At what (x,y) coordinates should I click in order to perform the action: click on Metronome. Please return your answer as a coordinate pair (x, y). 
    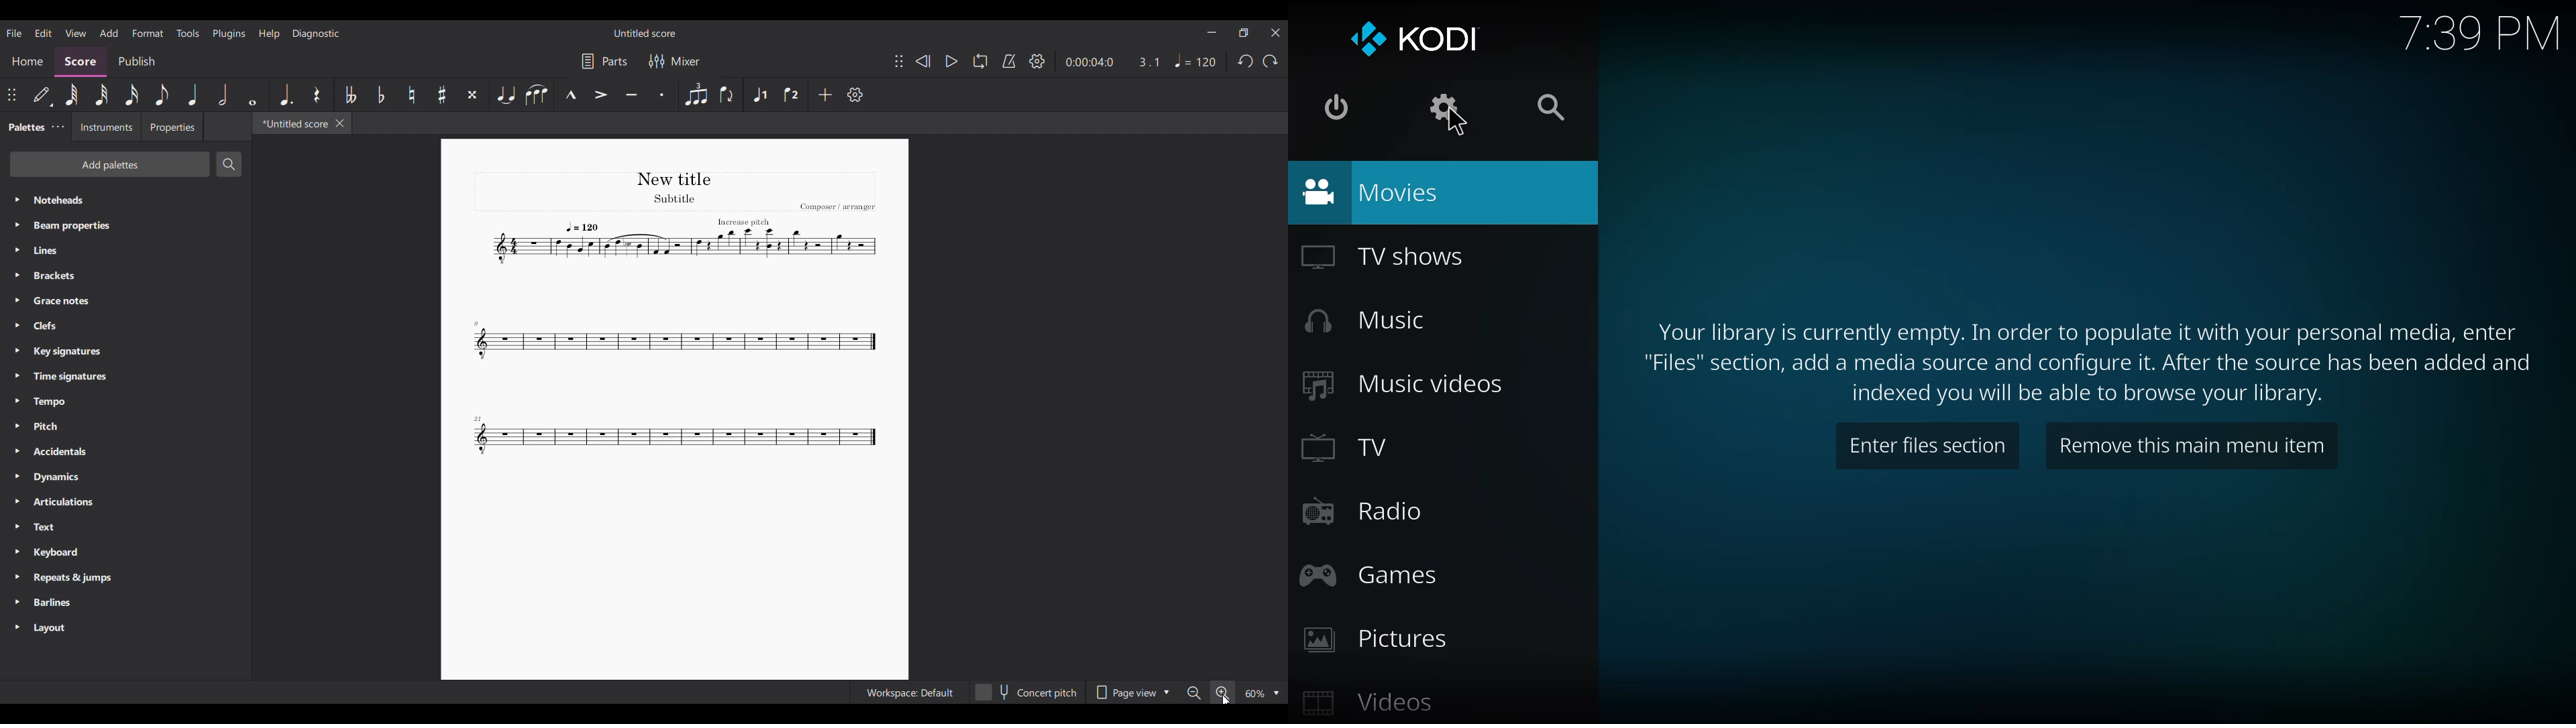
    Looking at the image, I should click on (1009, 62).